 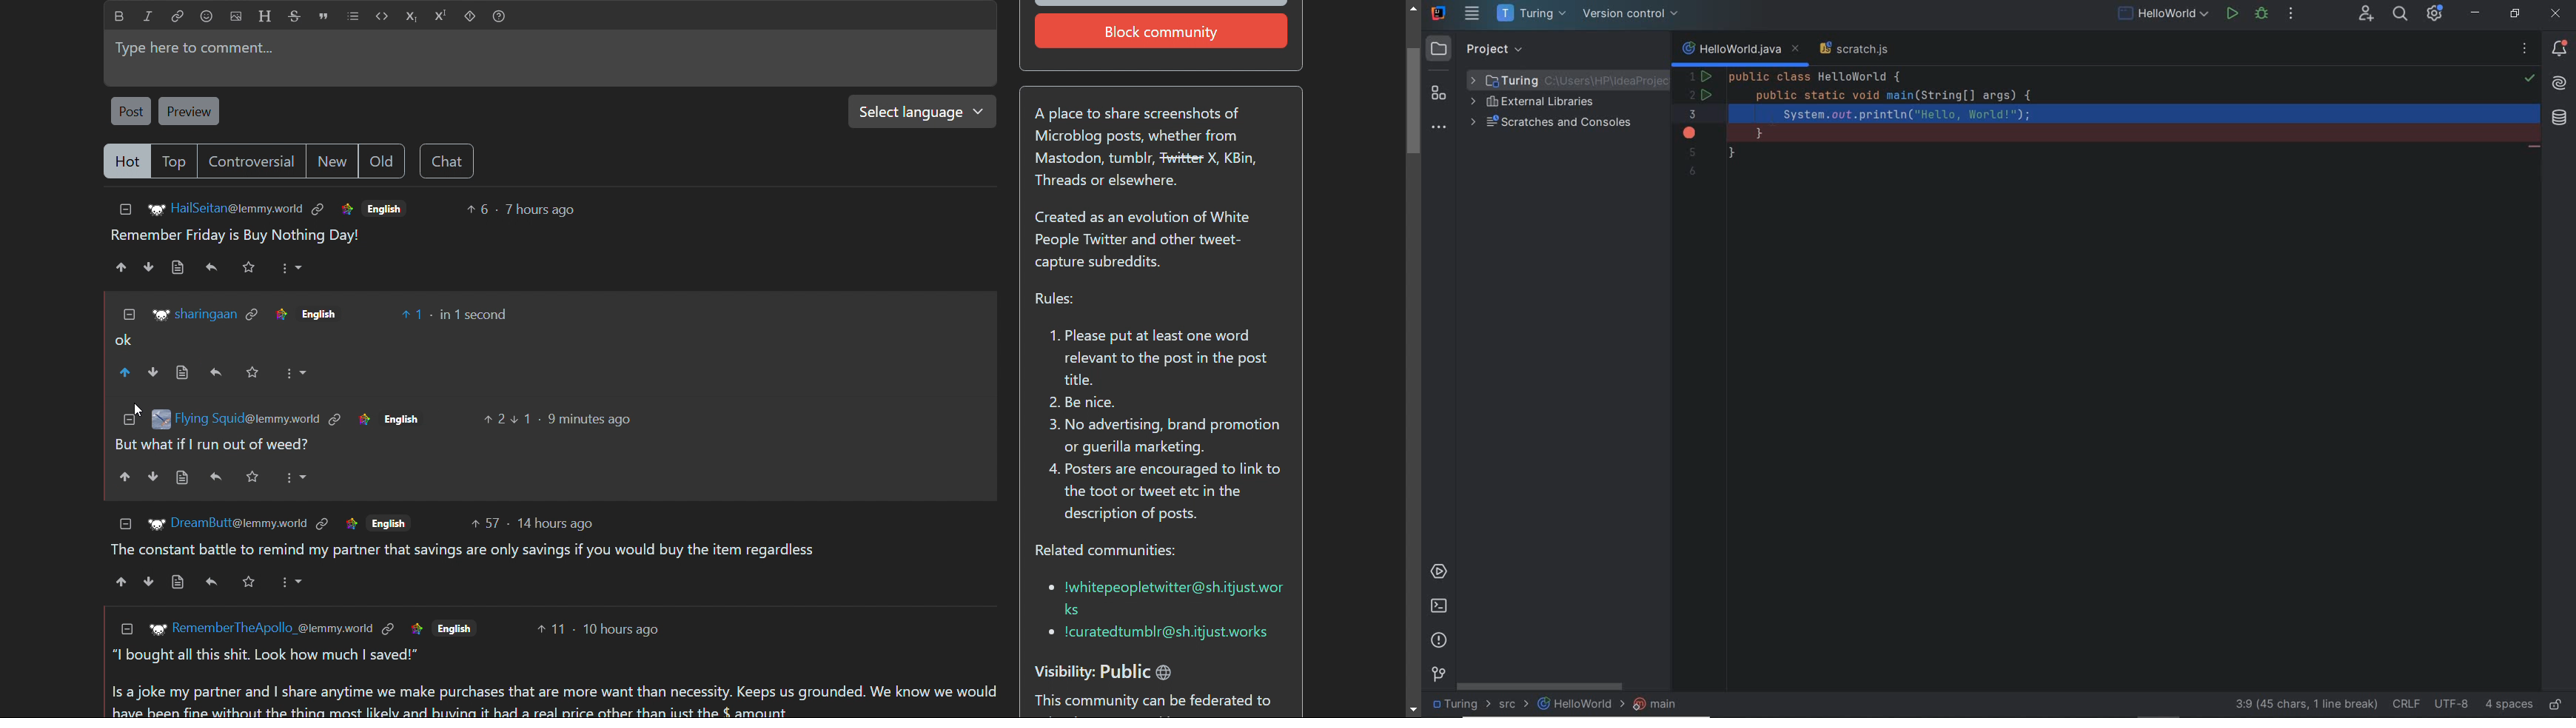 I want to click on collapse, so click(x=129, y=631).